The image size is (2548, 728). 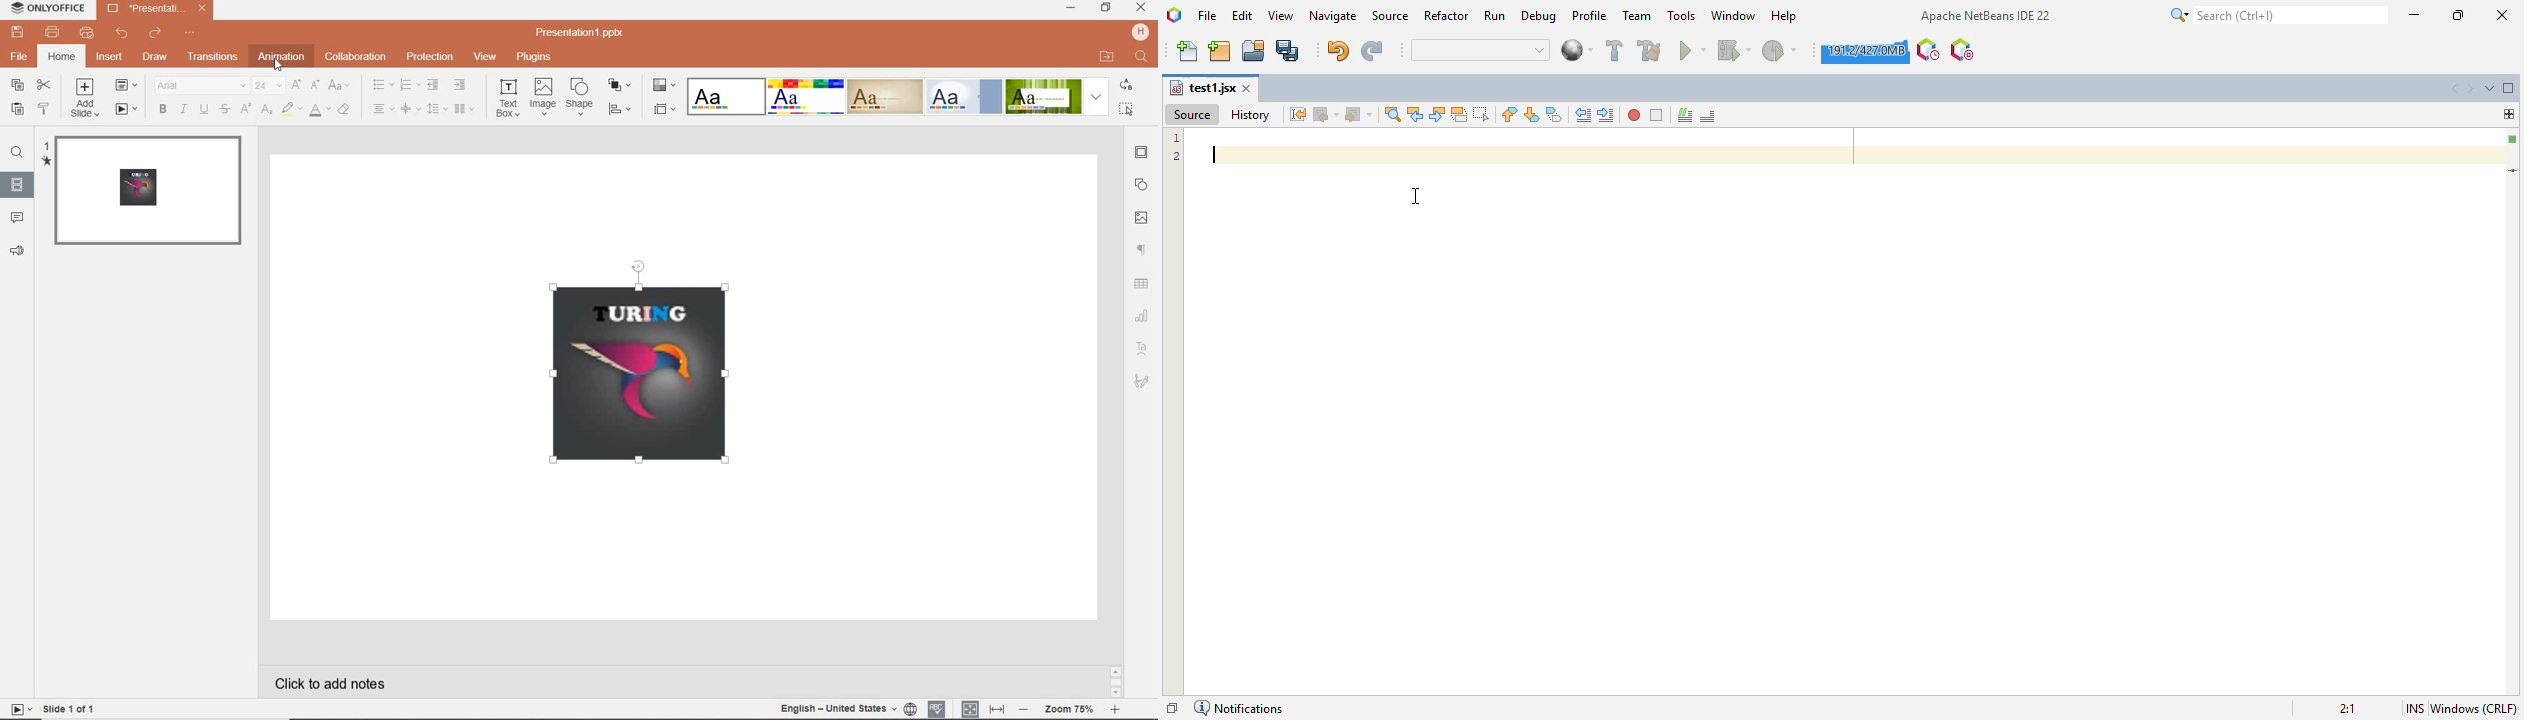 What do you see at coordinates (1072, 8) in the screenshot?
I see `minimize` at bounding box center [1072, 8].